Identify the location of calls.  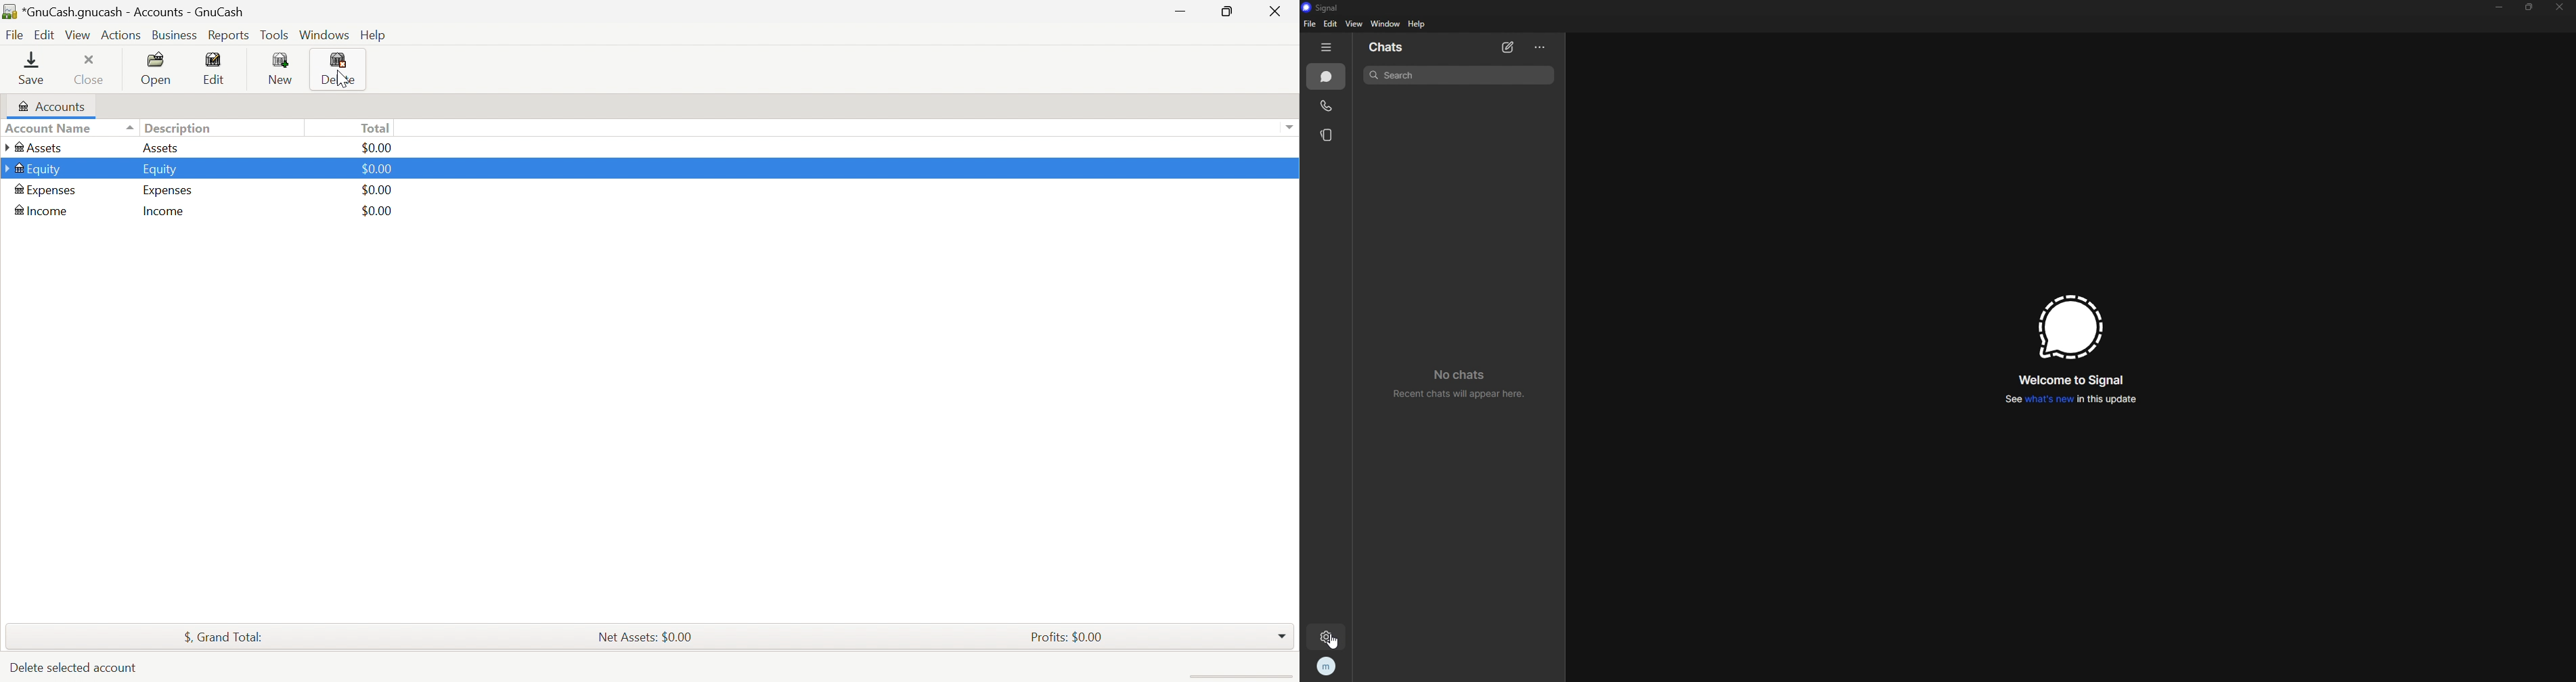
(1327, 106).